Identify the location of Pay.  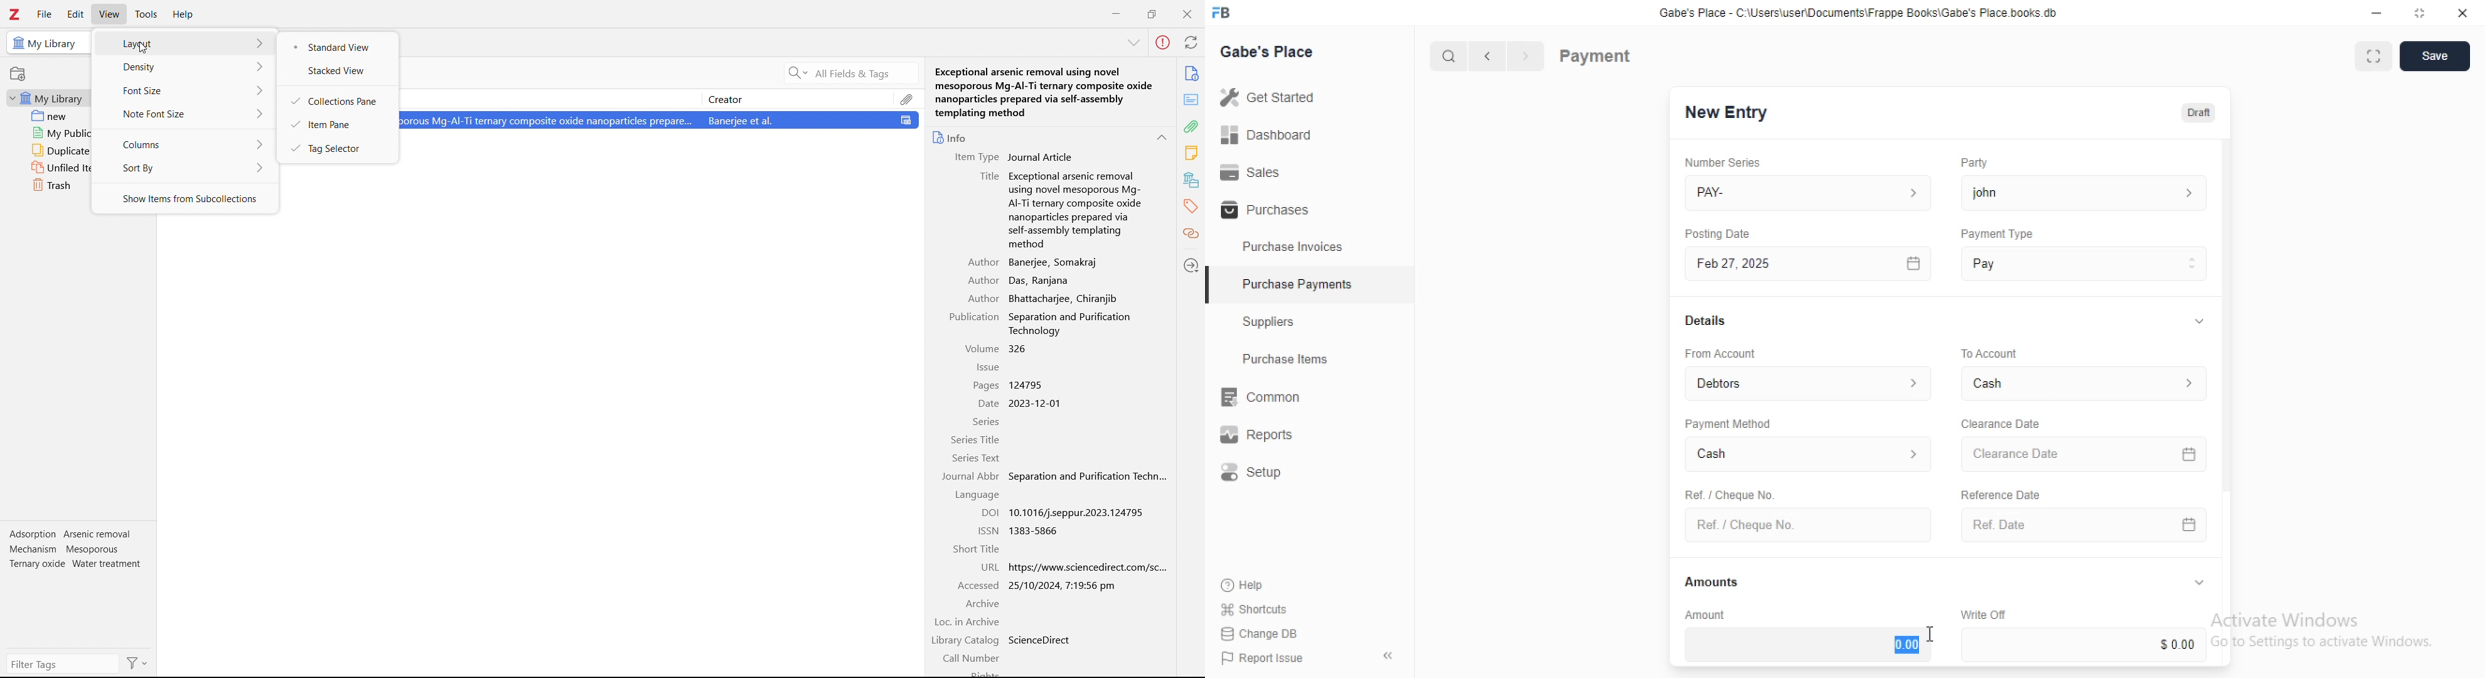
(2085, 263).